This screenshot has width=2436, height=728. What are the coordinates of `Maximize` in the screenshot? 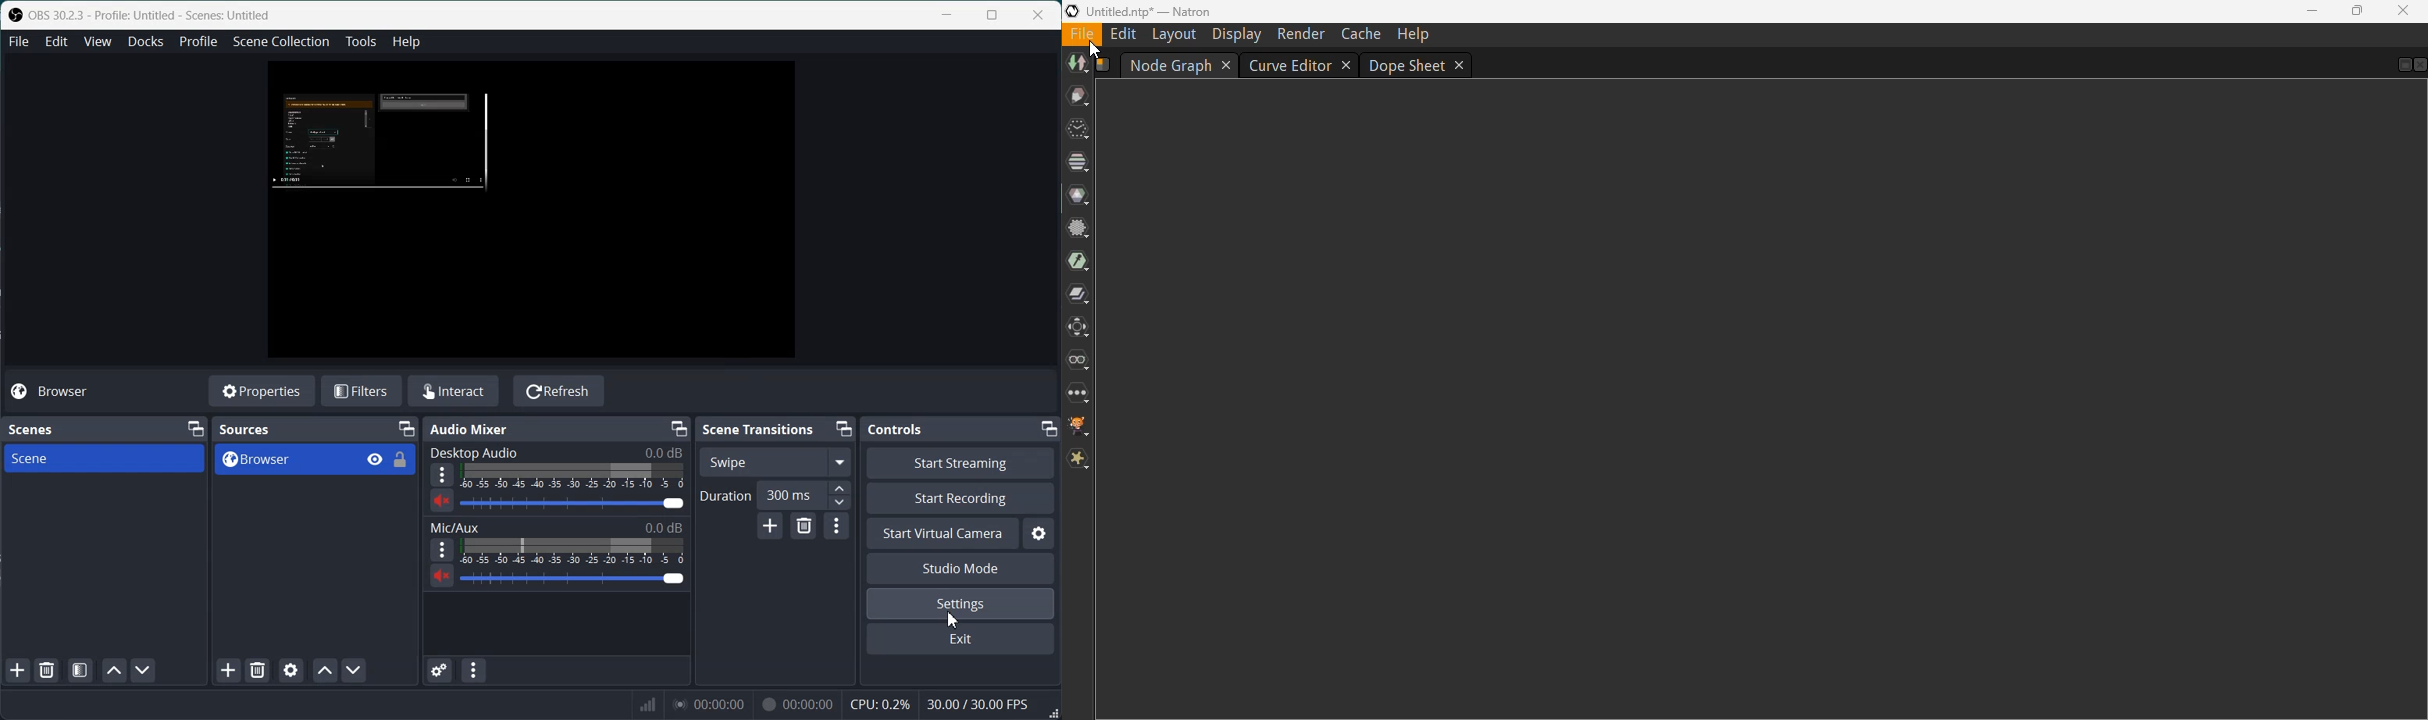 It's located at (993, 14).